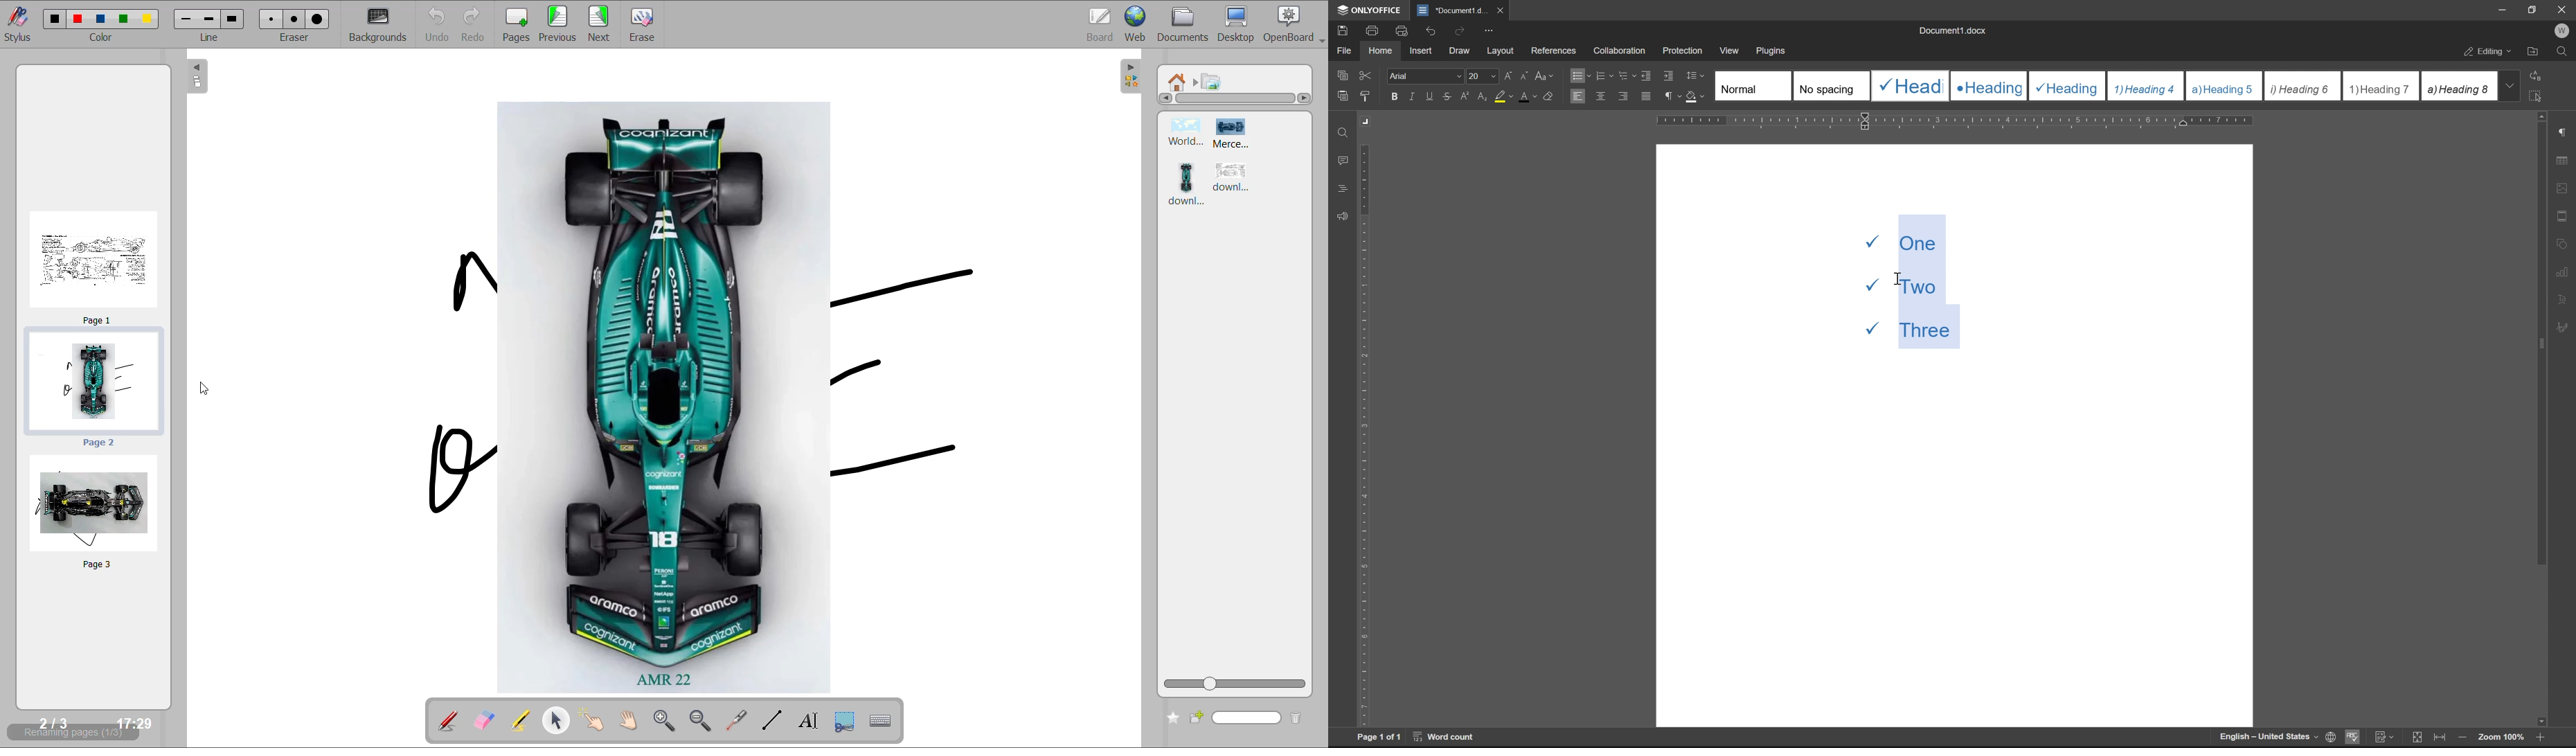 The height and width of the screenshot is (756, 2576). What do you see at coordinates (1830, 85) in the screenshot?
I see `No spacing` at bounding box center [1830, 85].